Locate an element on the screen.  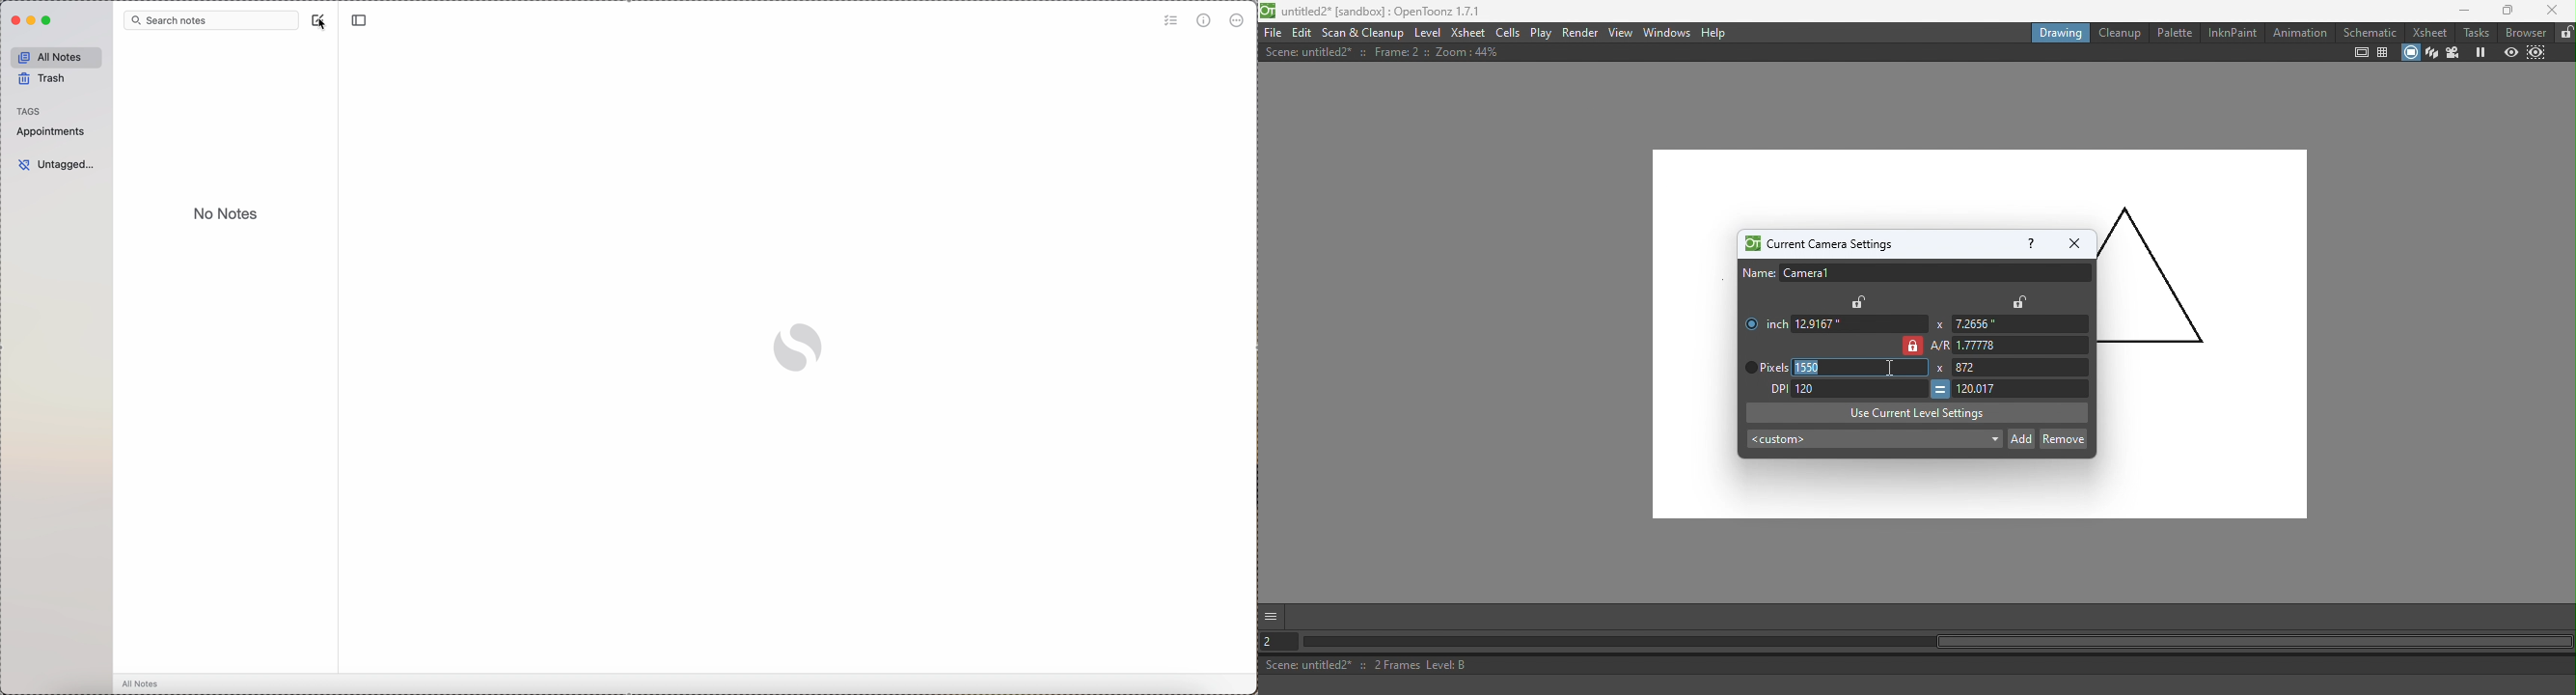
create note is located at coordinates (315, 16).